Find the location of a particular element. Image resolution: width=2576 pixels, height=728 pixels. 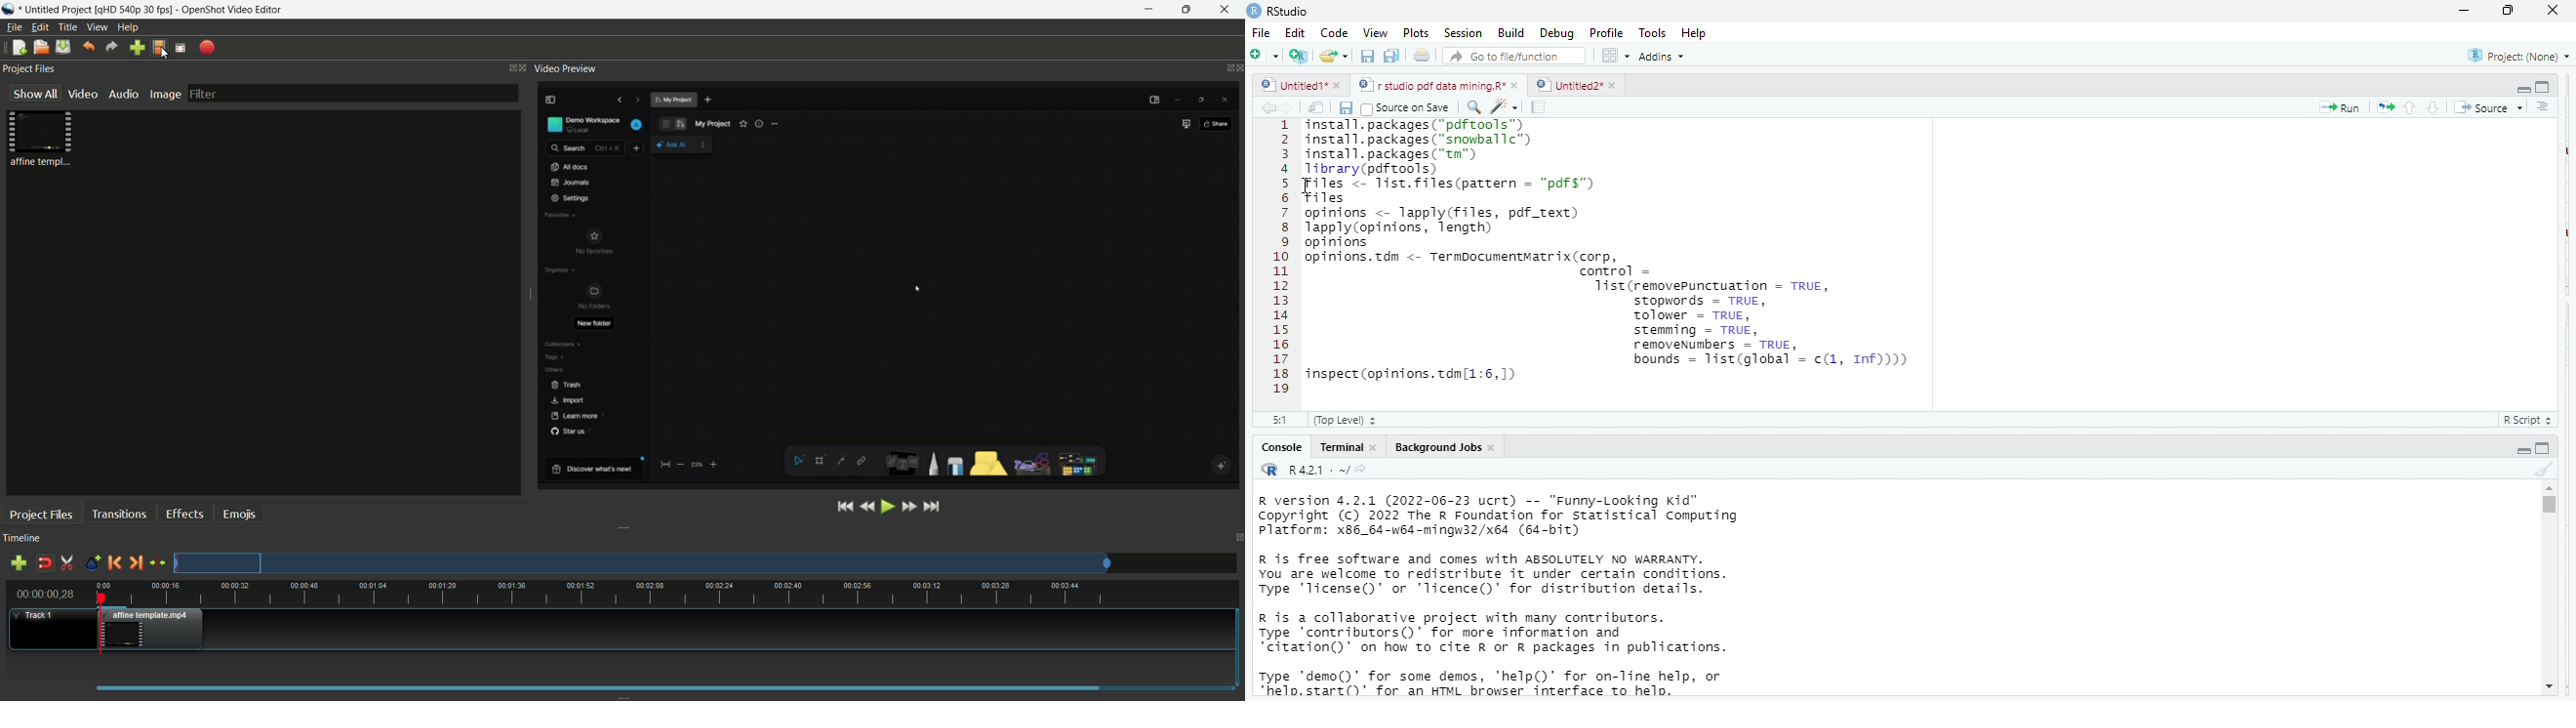

options is located at coordinates (1617, 55).